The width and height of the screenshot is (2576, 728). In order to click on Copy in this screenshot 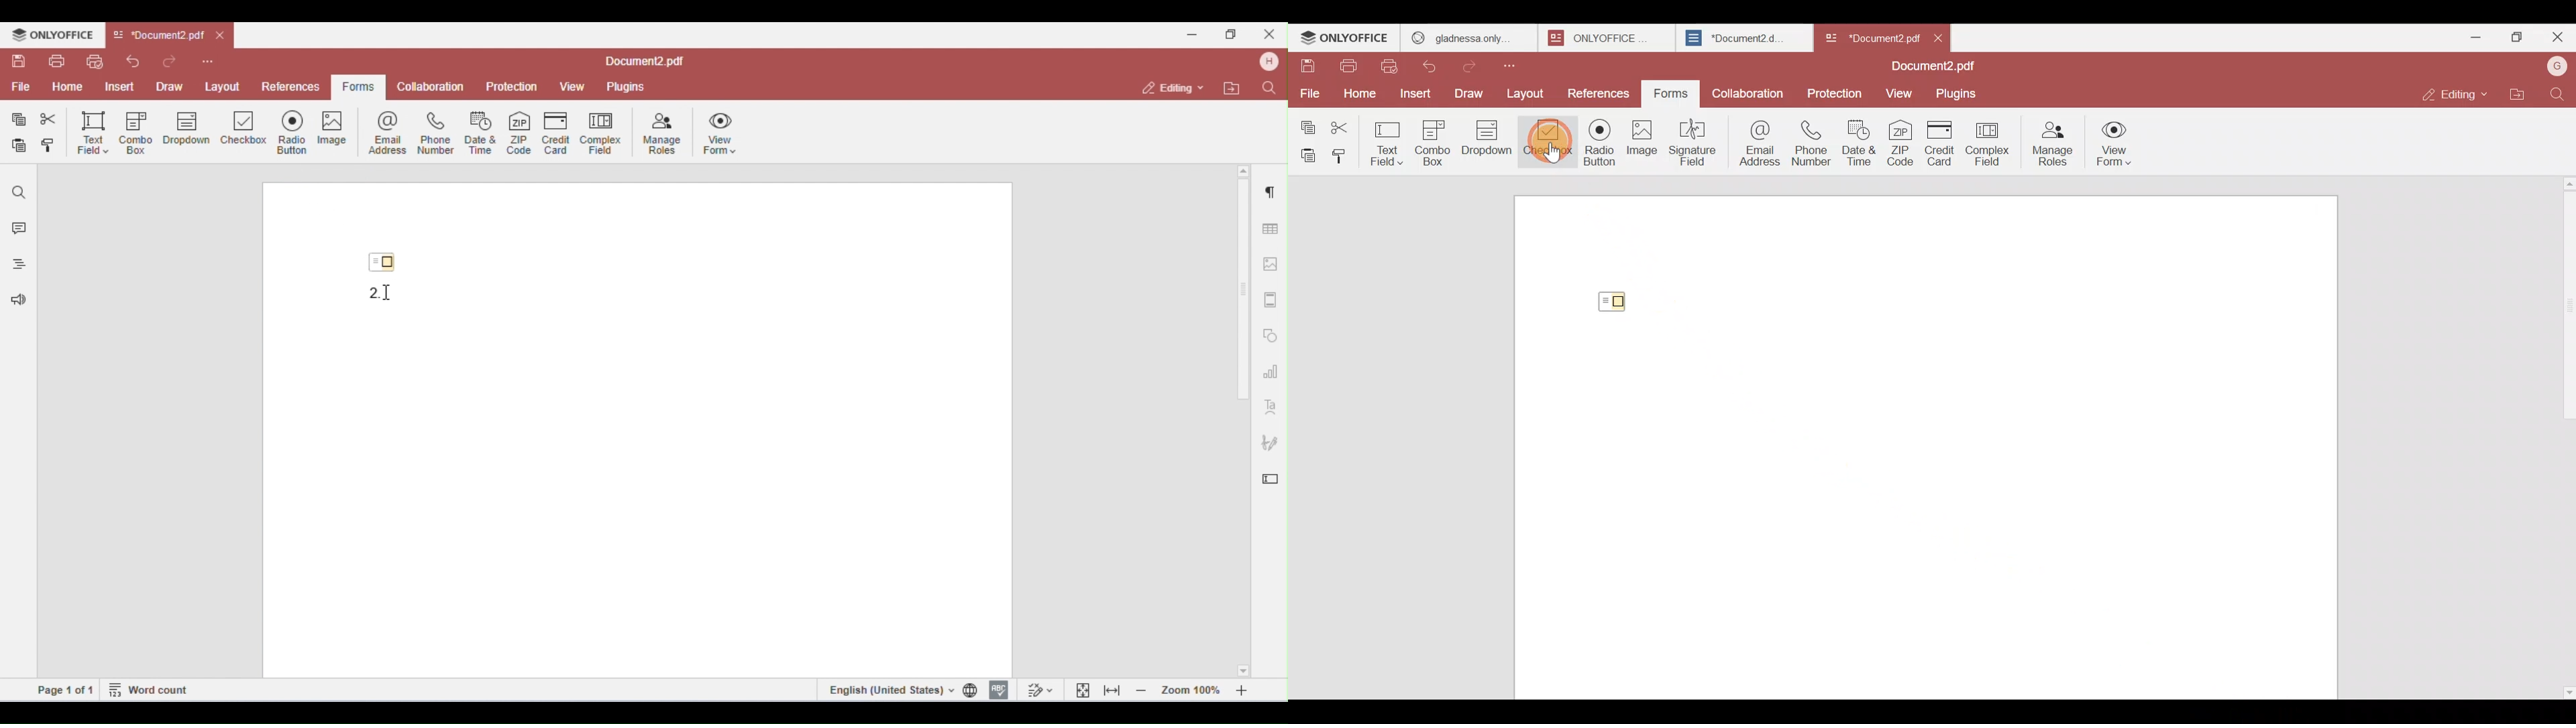, I will do `click(1305, 124)`.